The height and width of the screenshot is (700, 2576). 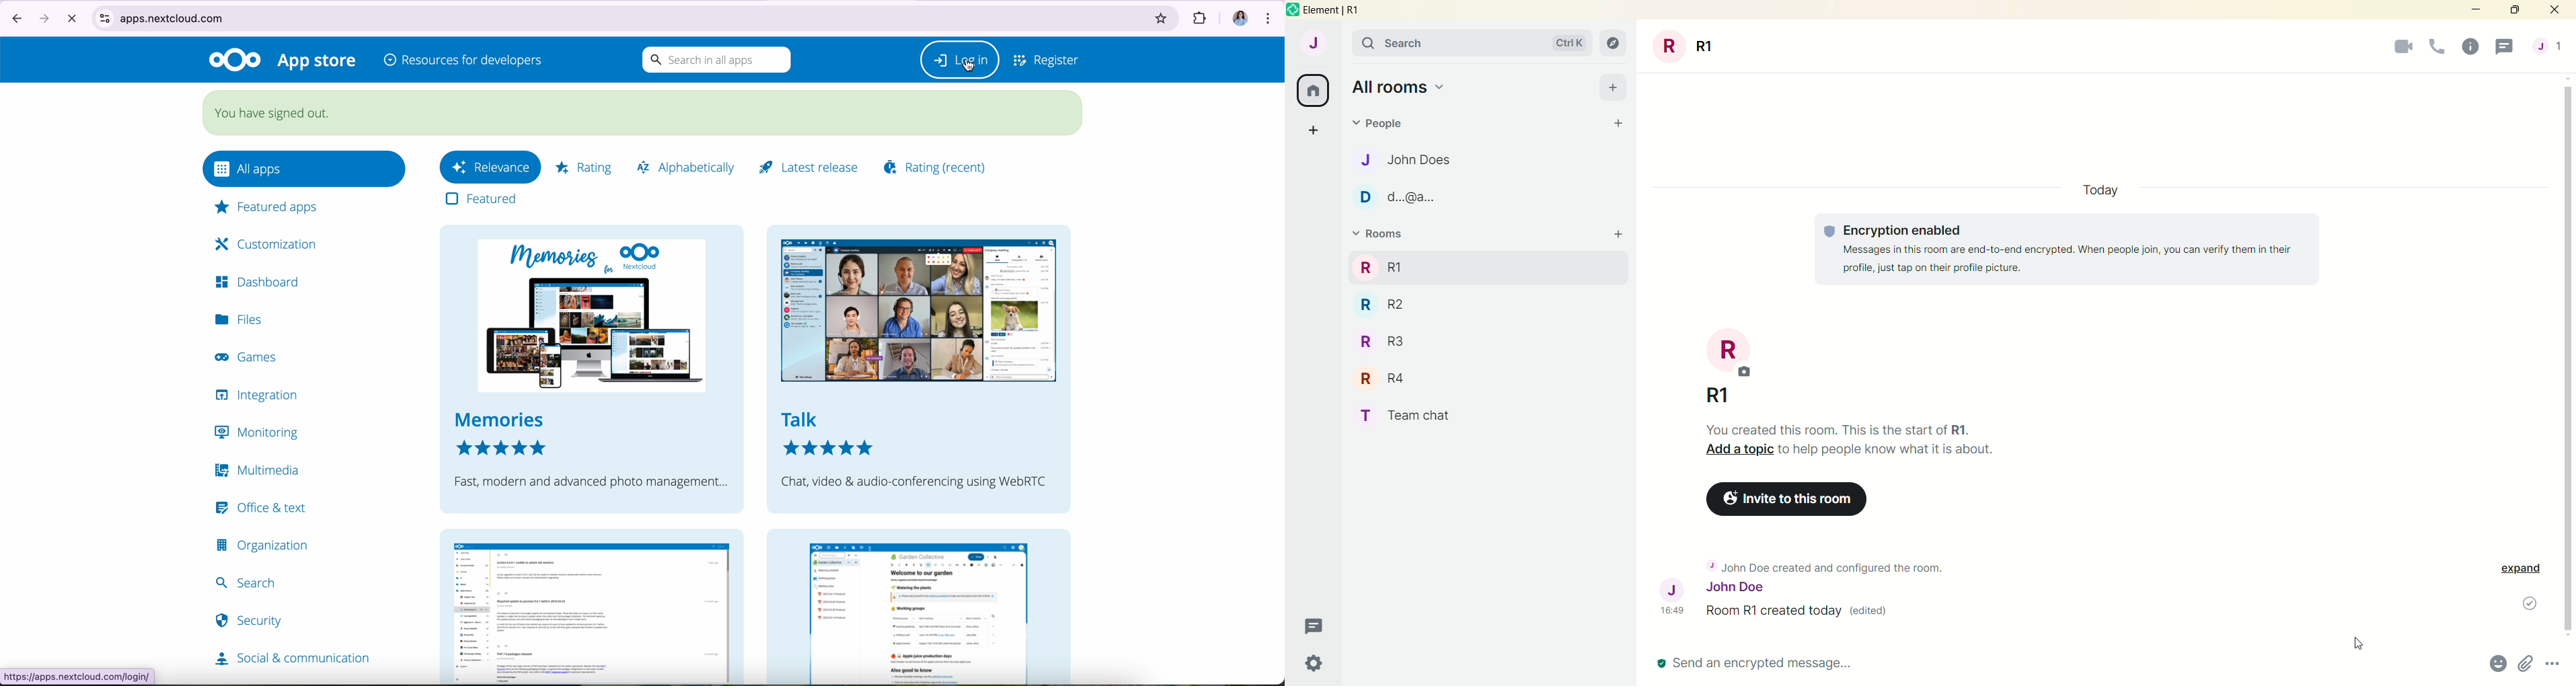 What do you see at coordinates (2548, 45) in the screenshot?
I see `people` at bounding box center [2548, 45].